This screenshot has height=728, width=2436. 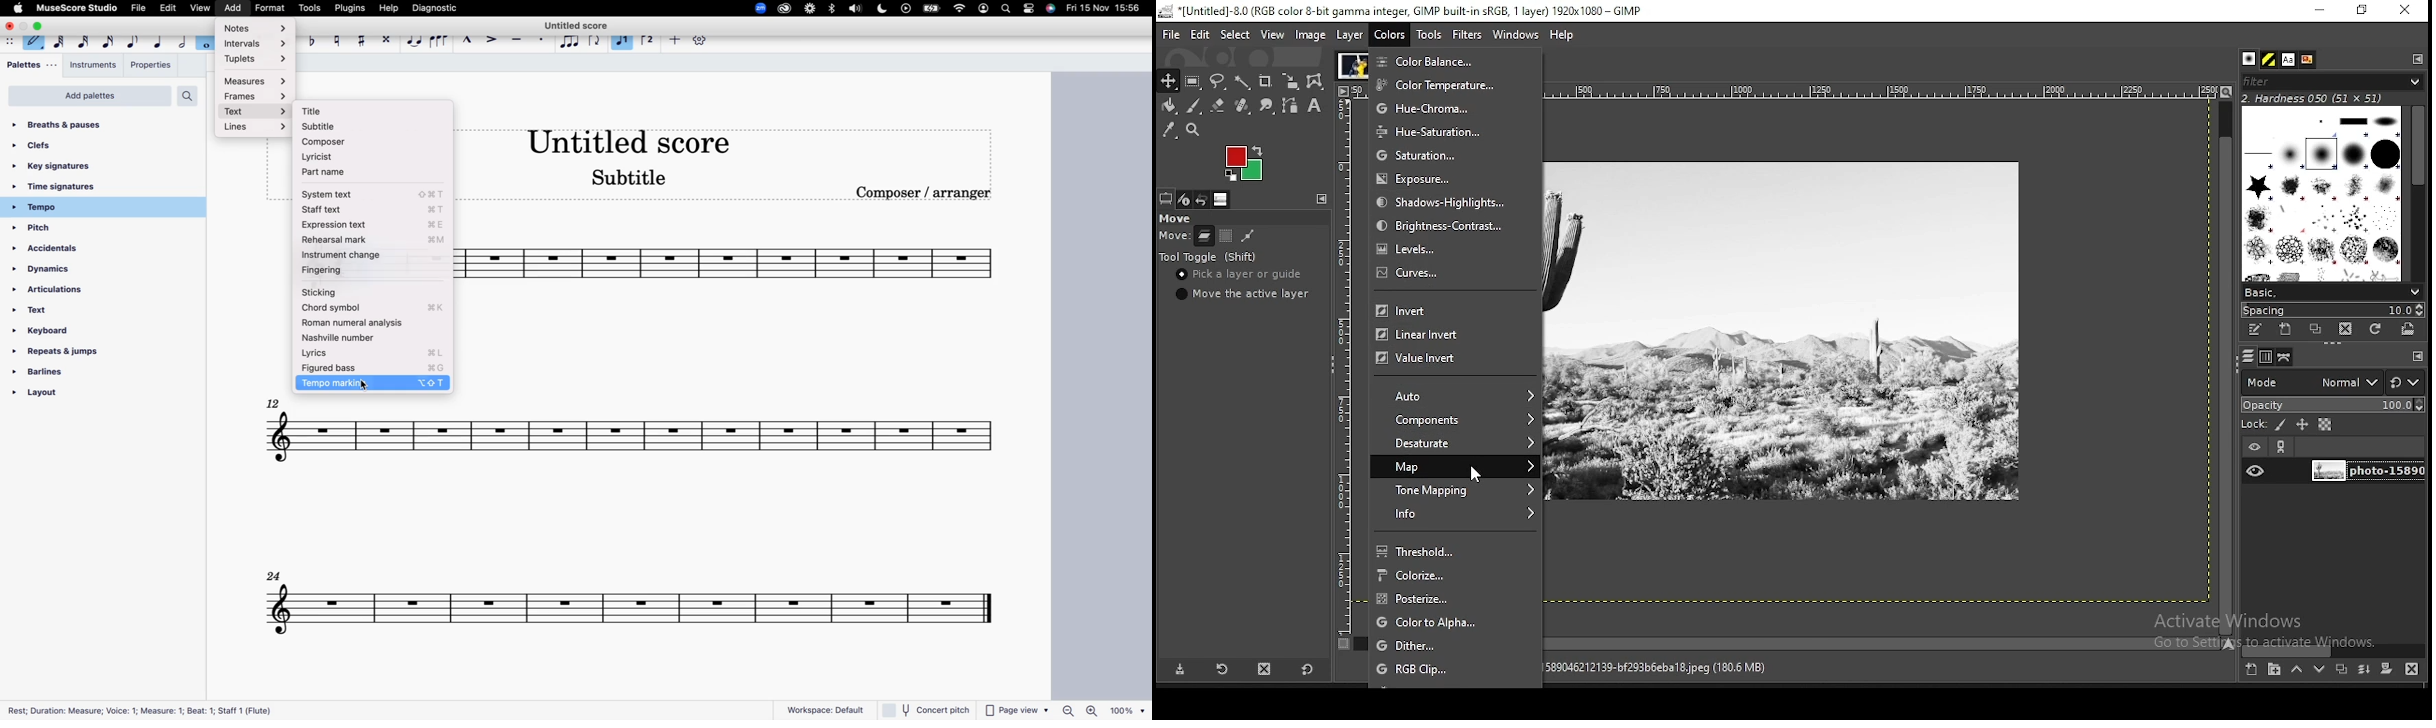 What do you see at coordinates (1030, 10) in the screenshot?
I see `settings` at bounding box center [1030, 10].